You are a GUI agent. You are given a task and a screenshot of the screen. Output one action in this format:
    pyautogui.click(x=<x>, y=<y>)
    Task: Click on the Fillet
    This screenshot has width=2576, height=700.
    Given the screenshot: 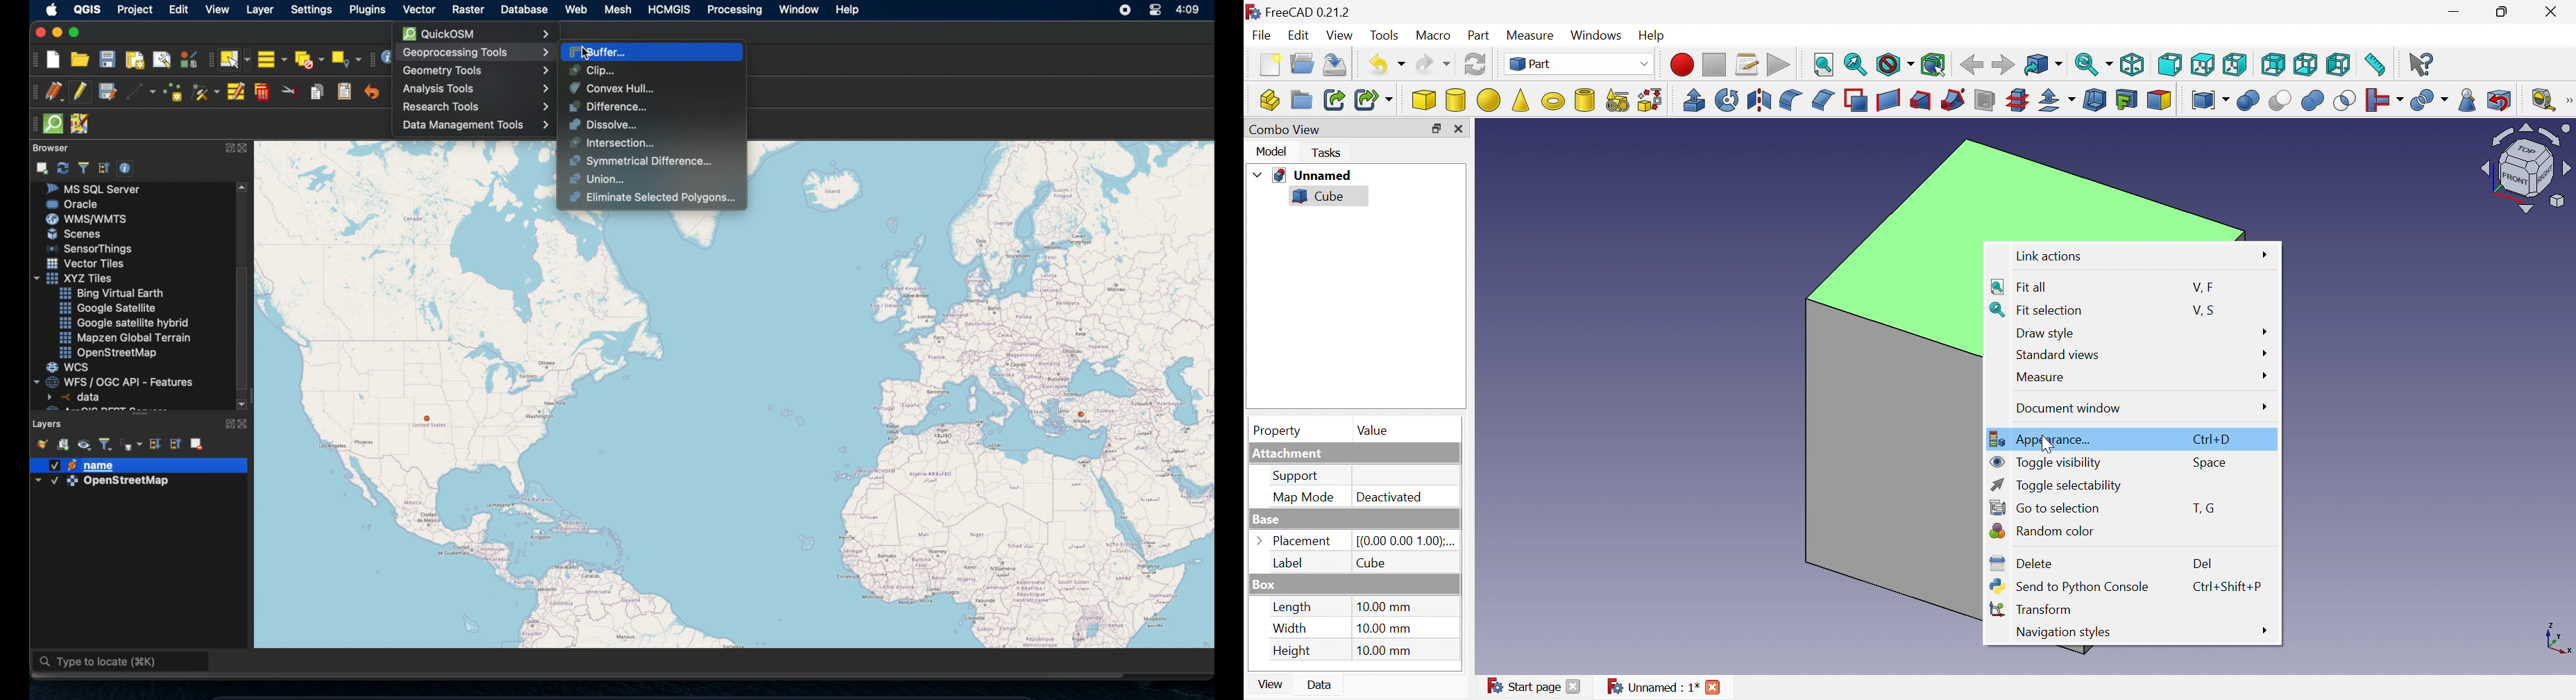 What is the action you would take?
    pyautogui.click(x=1790, y=101)
    